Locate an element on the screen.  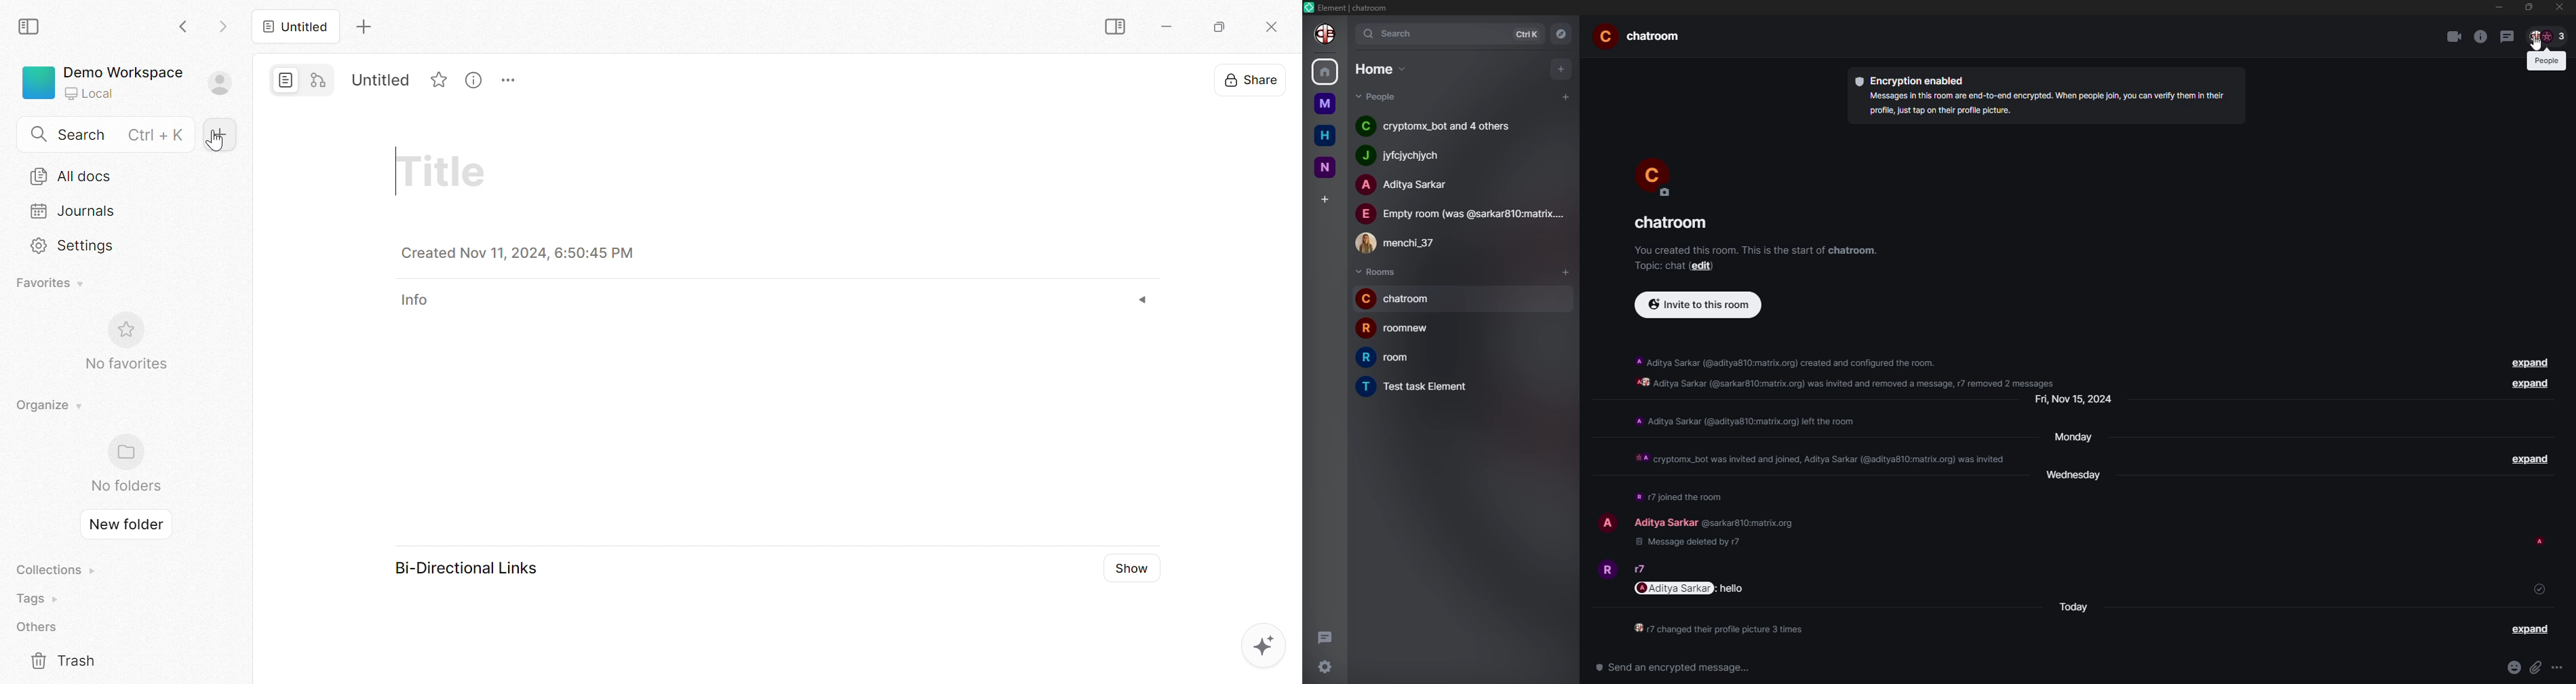
Switch is located at coordinates (301, 80).